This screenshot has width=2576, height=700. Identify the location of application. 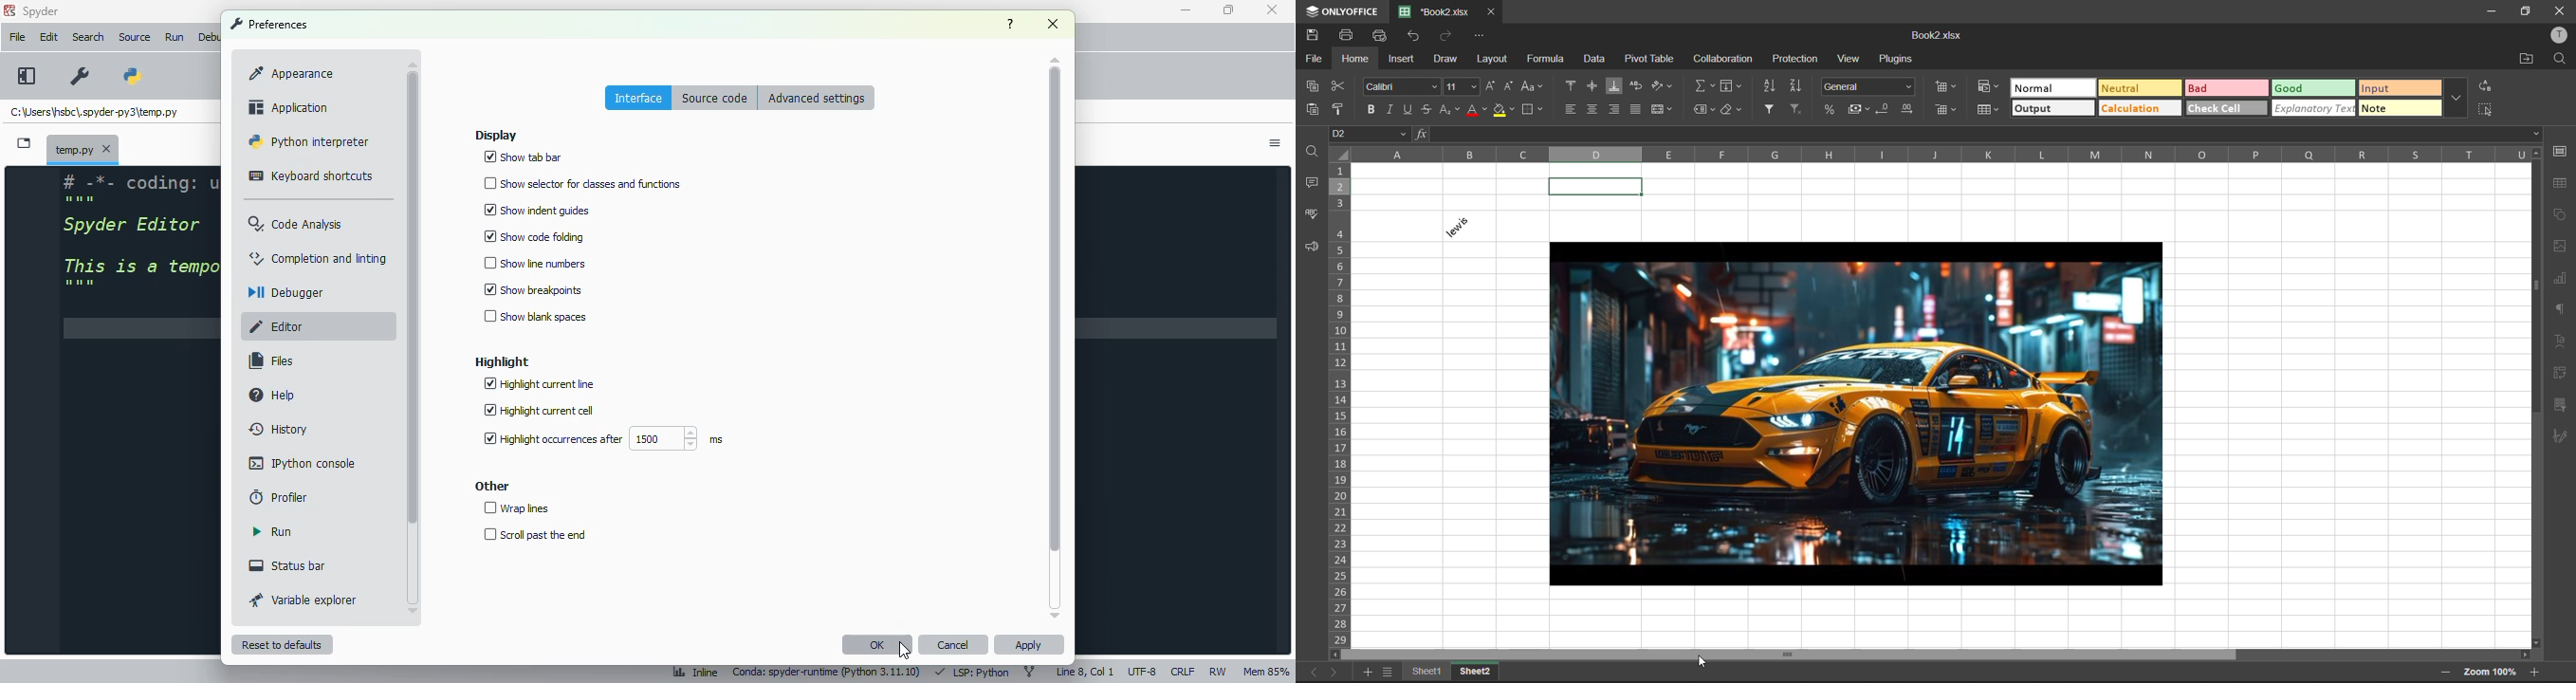
(290, 107).